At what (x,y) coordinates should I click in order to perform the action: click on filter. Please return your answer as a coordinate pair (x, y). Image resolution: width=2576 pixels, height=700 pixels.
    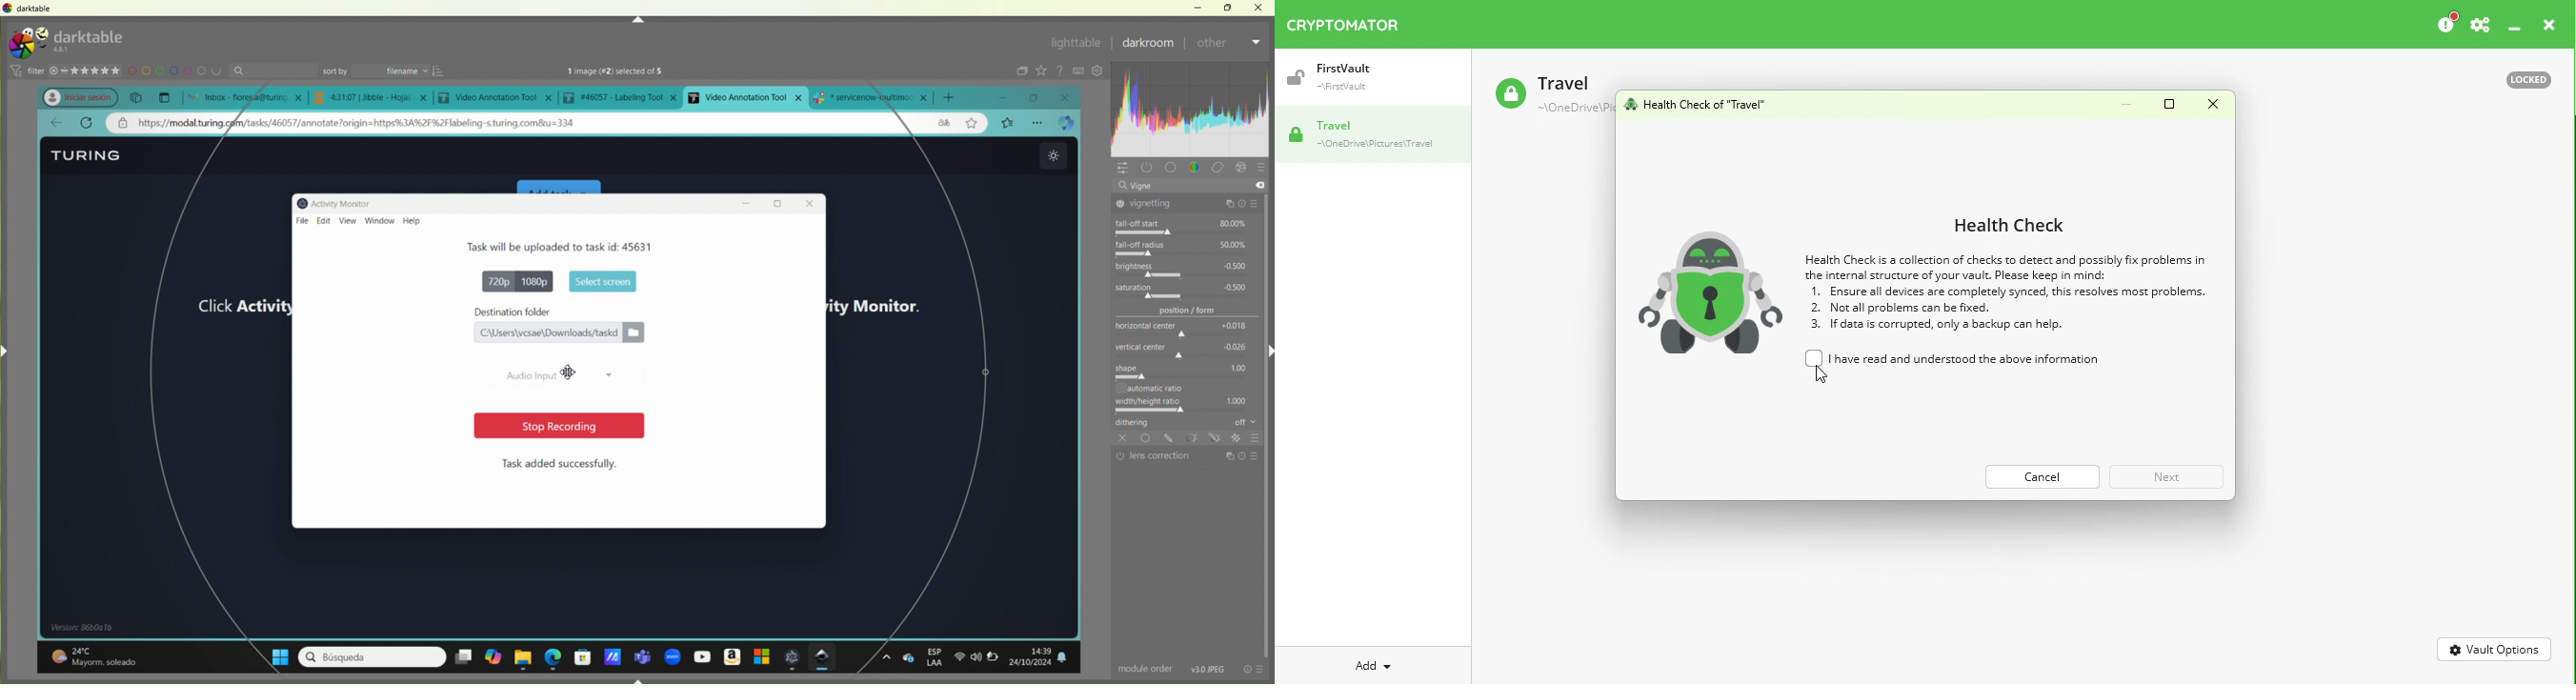
    Looking at the image, I should click on (25, 71).